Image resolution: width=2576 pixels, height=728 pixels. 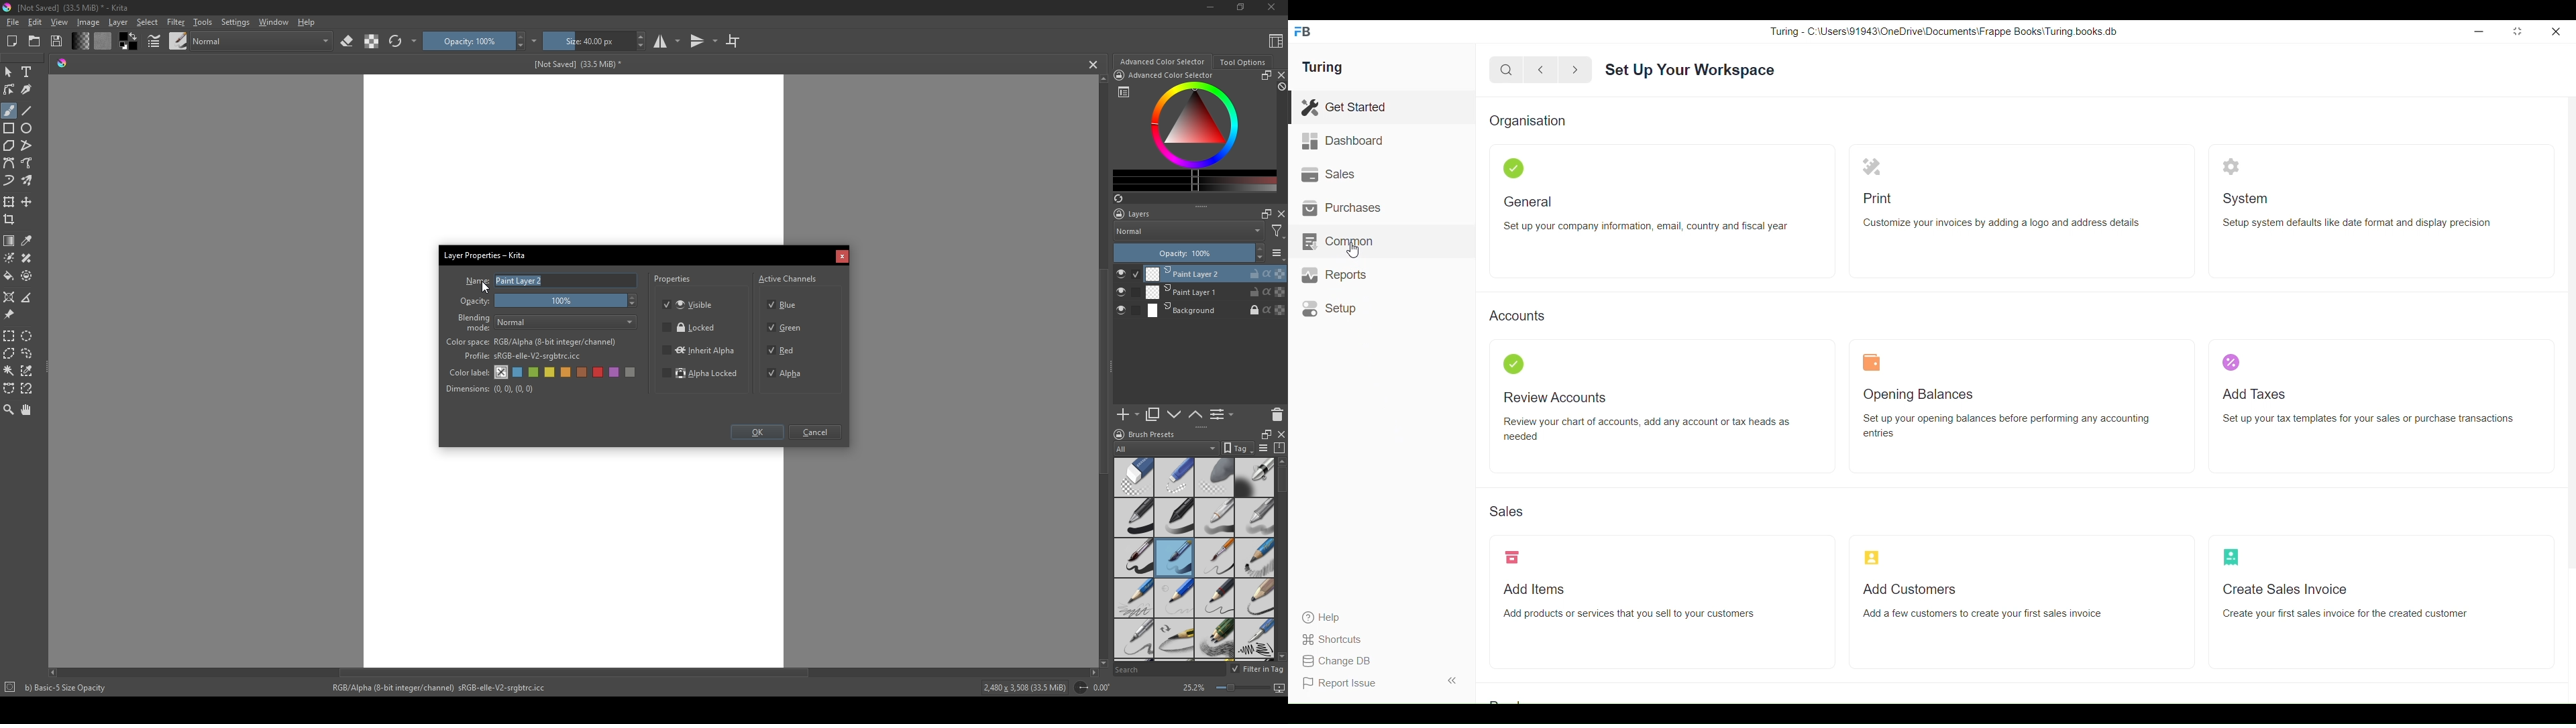 I want to click on Blue, so click(x=786, y=303).